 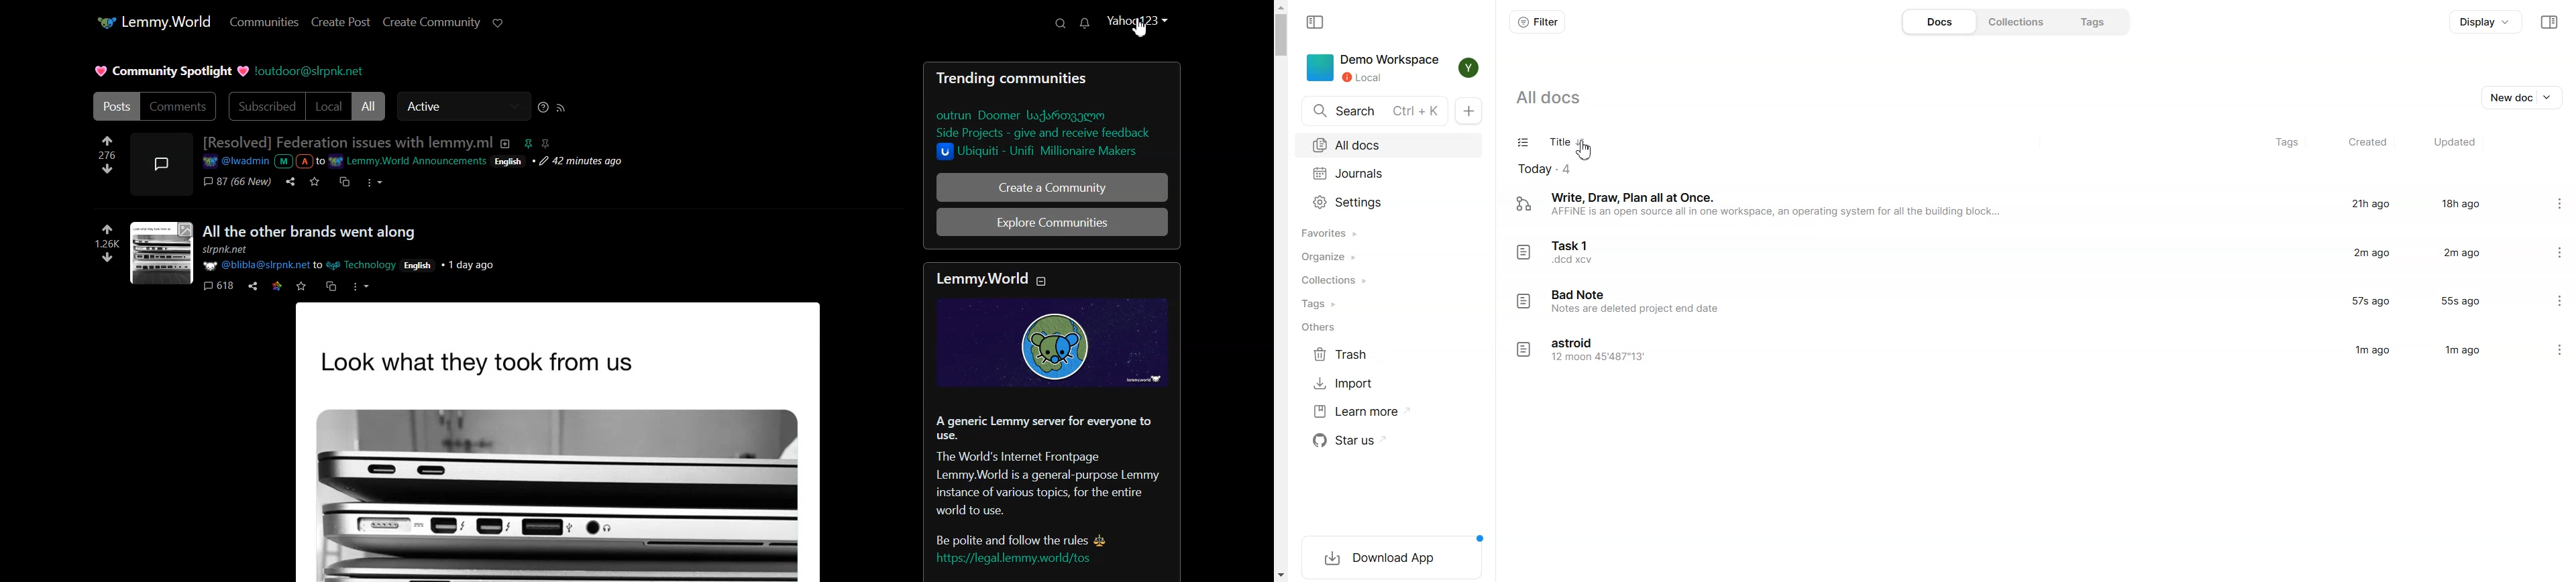 I want to click on cross post, so click(x=331, y=286).